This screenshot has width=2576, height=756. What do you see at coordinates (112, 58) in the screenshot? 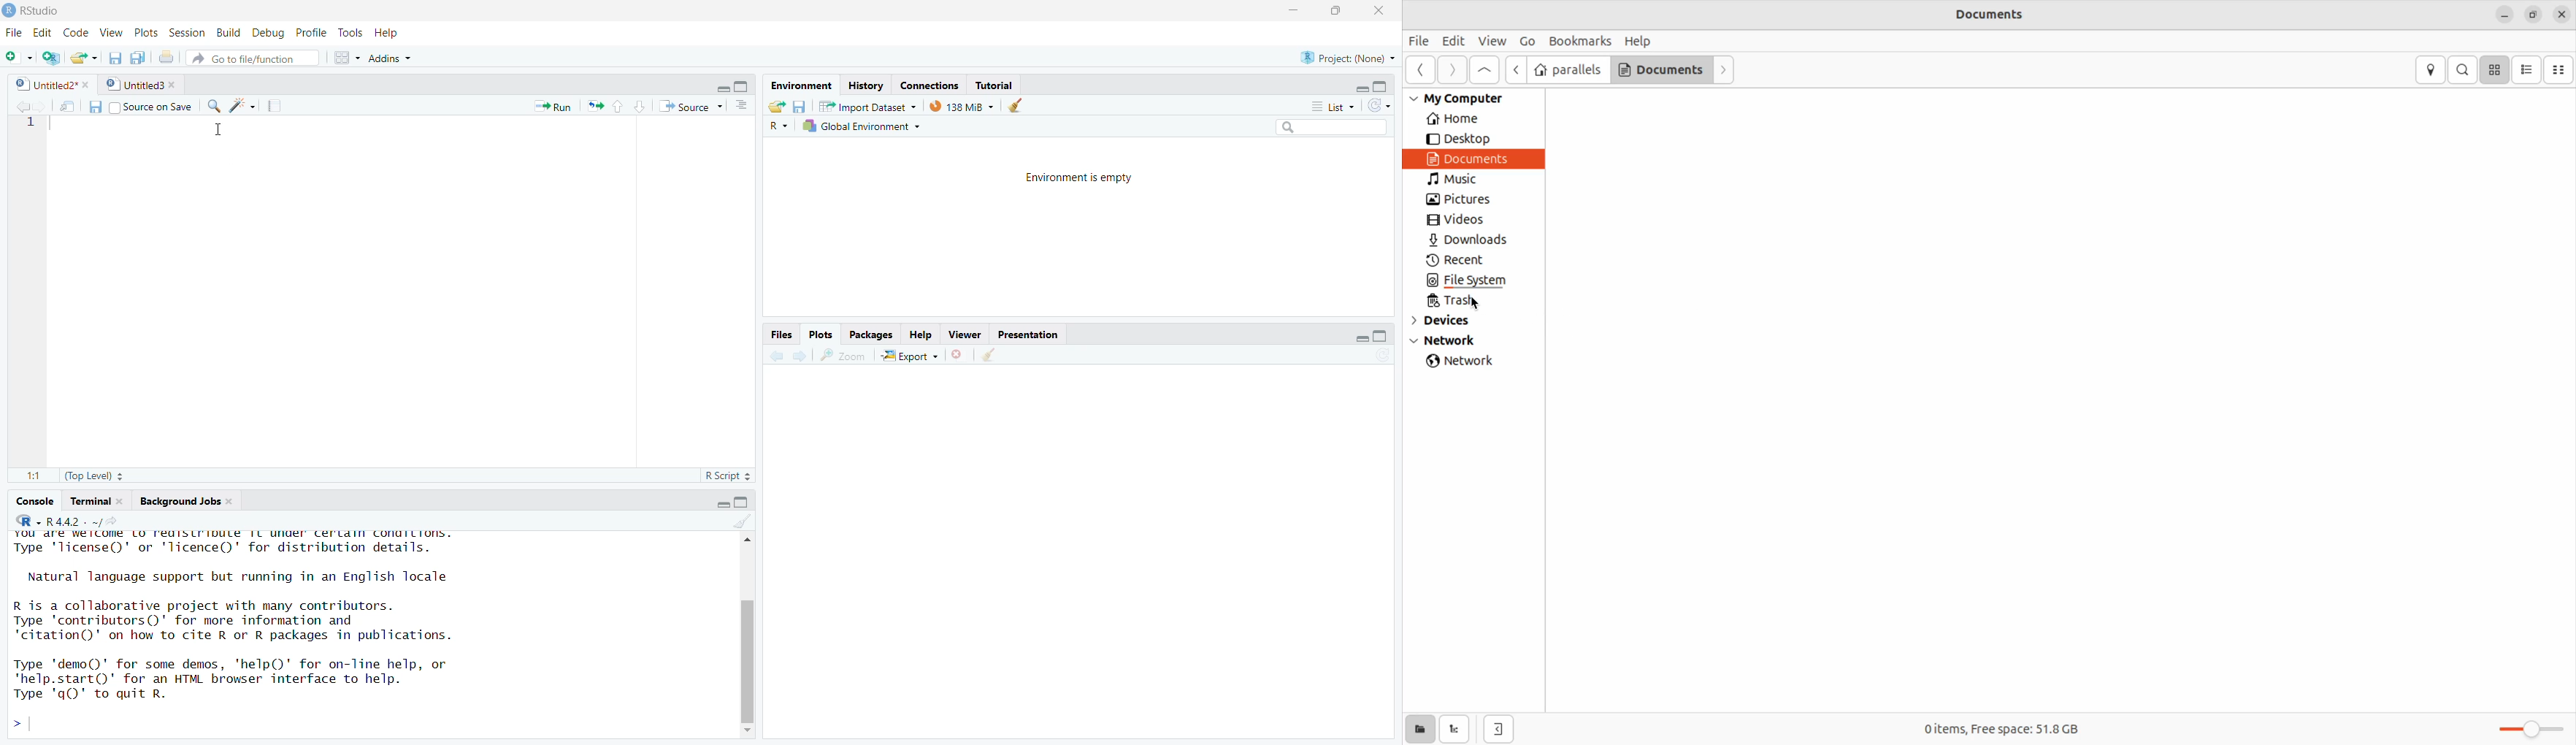
I see `Save current document` at bounding box center [112, 58].